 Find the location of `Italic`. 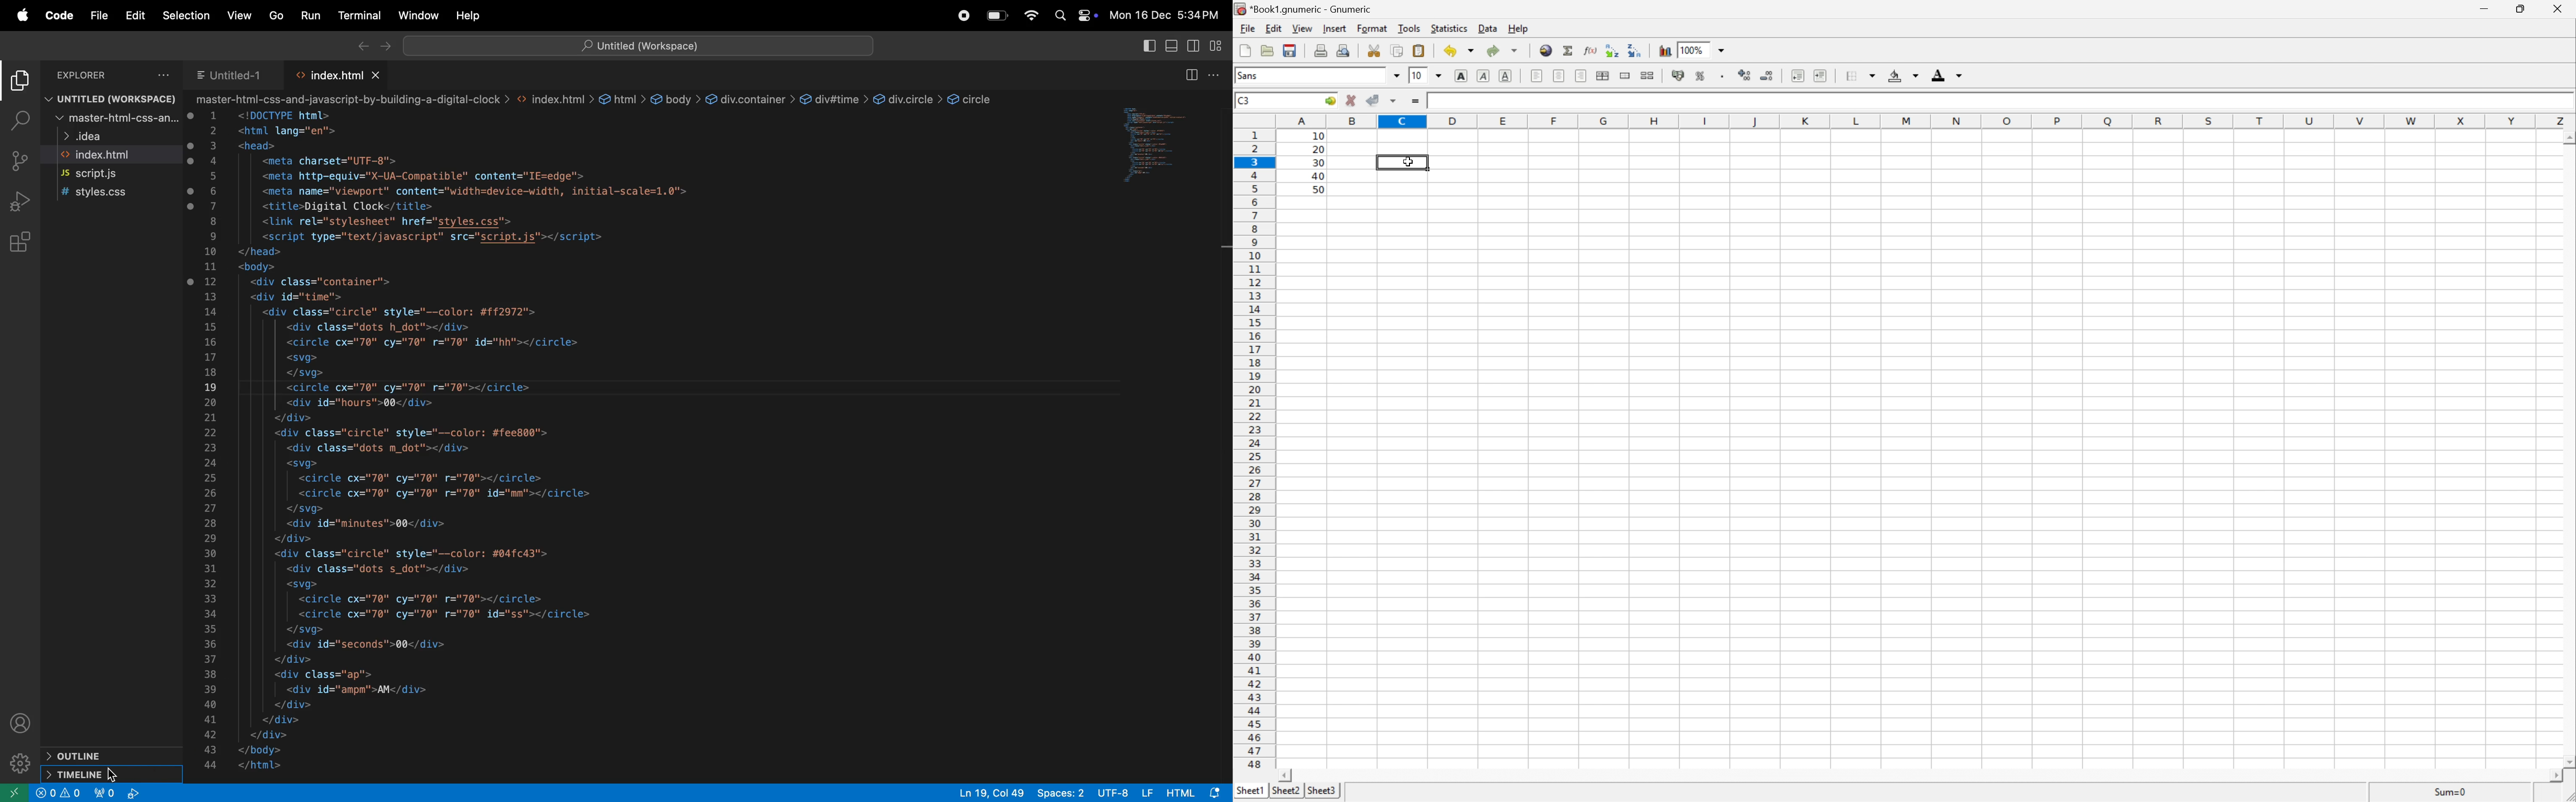

Italic is located at coordinates (1485, 76).